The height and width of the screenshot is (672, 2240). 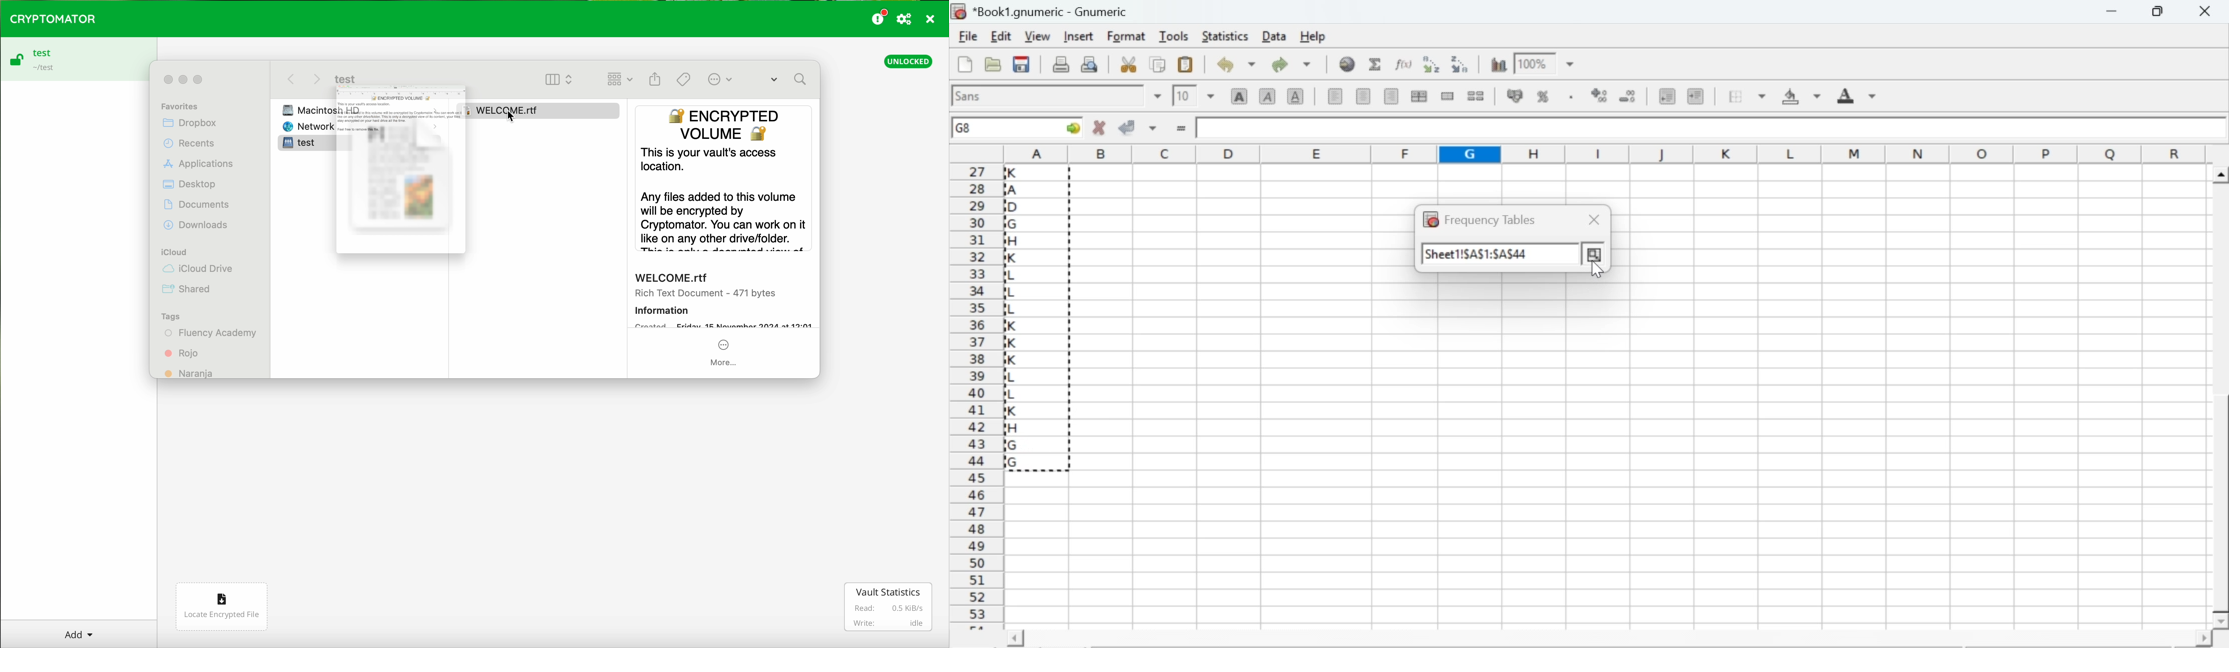 What do you see at coordinates (1391, 97) in the screenshot?
I see `align right` at bounding box center [1391, 97].